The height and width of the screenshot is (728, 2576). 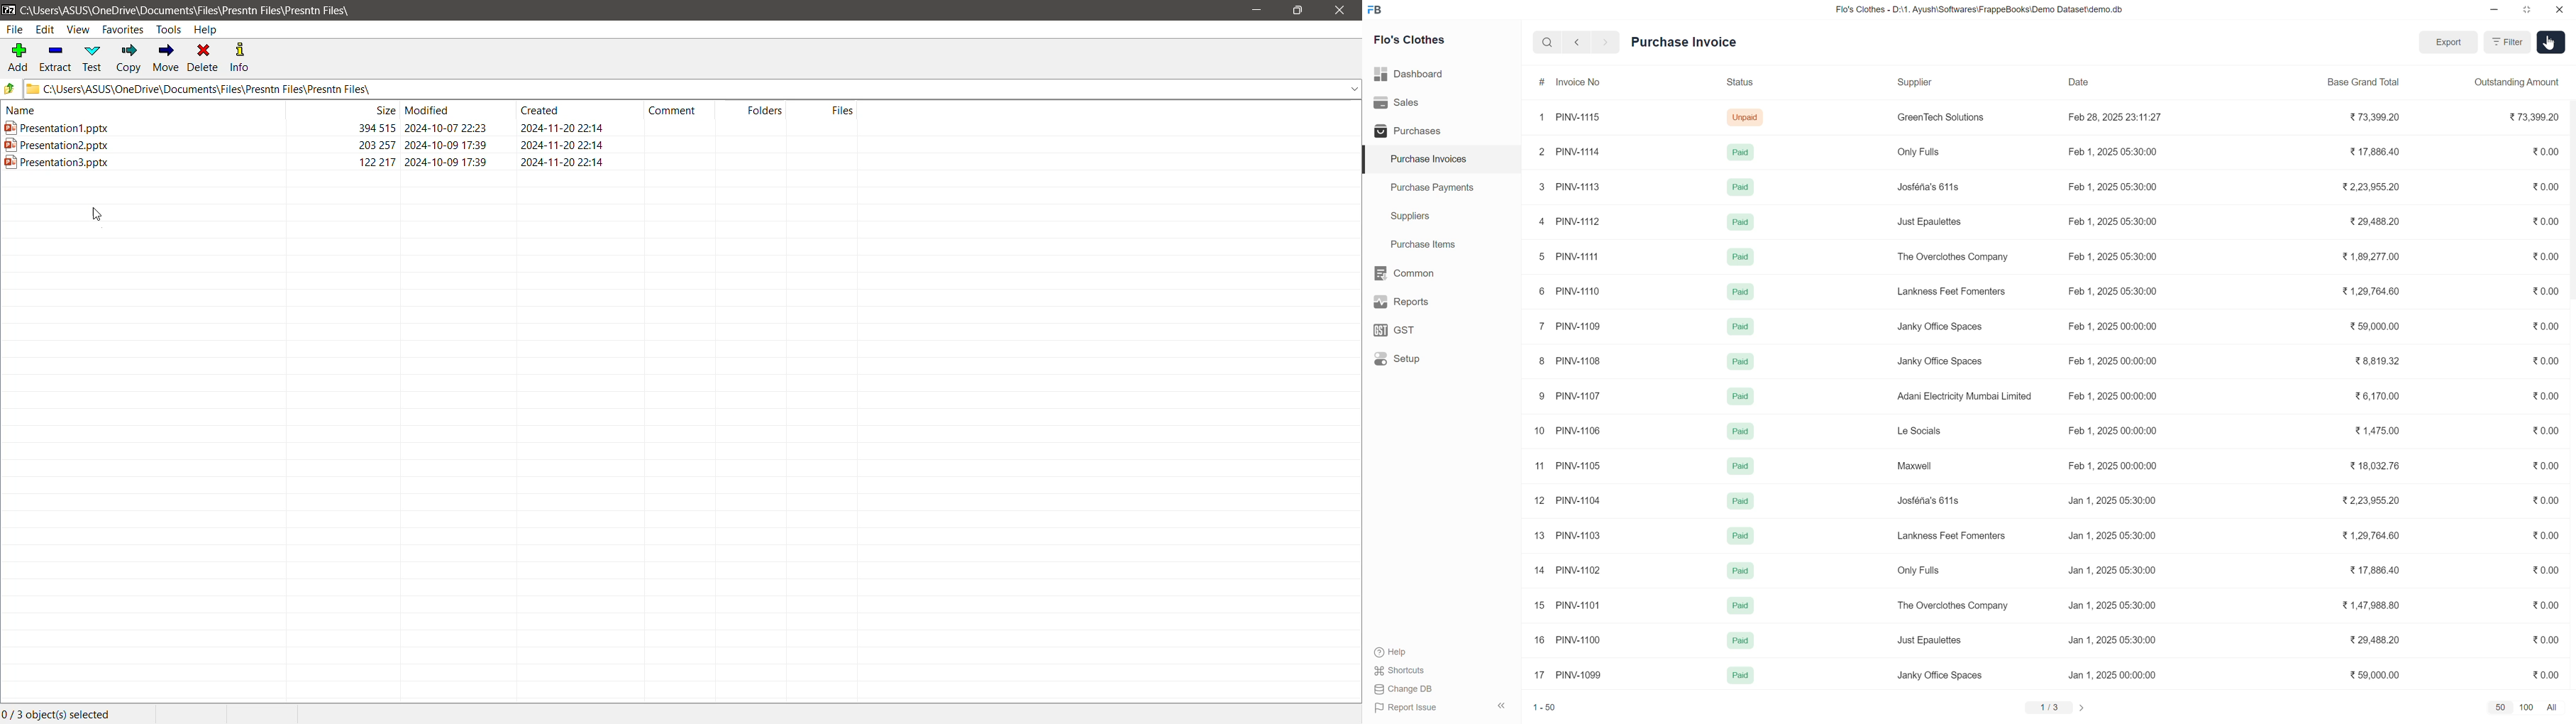 What do you see at coordinates (1735, 223) in the screenshot?
I see `Paid` at bounding box center [1735, 223].